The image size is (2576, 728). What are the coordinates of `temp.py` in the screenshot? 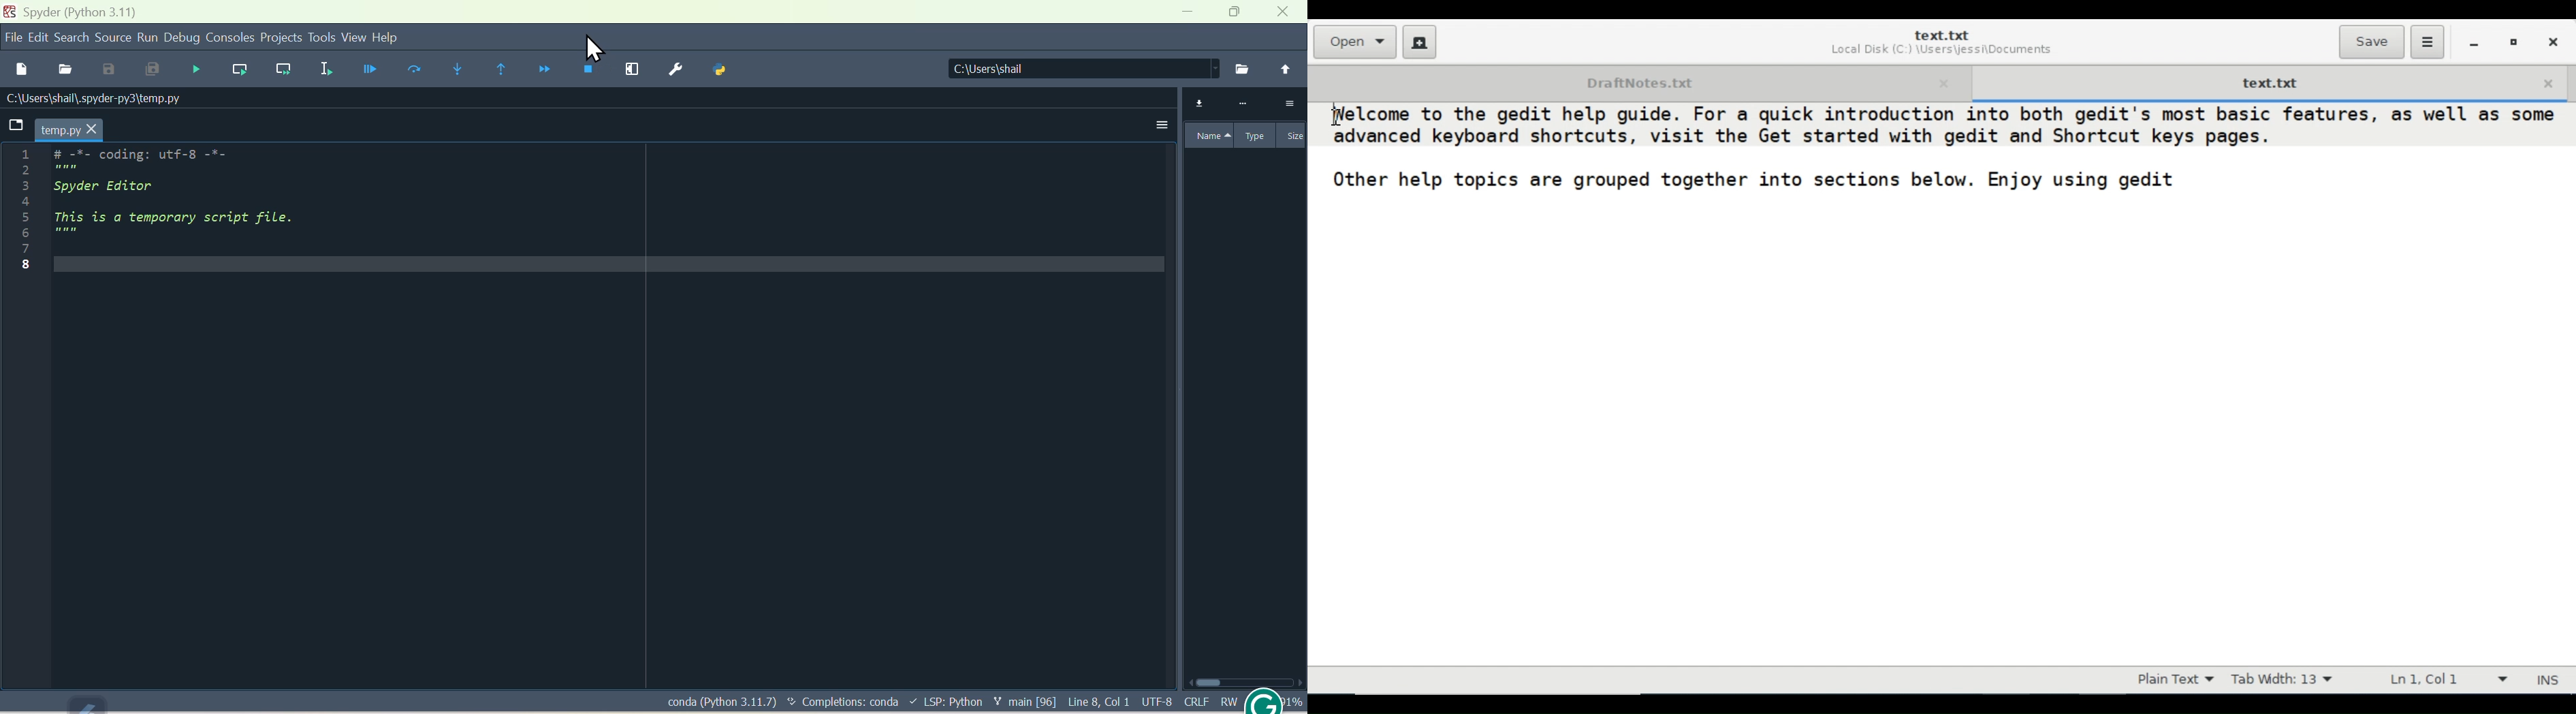 It's located at (59, 129).